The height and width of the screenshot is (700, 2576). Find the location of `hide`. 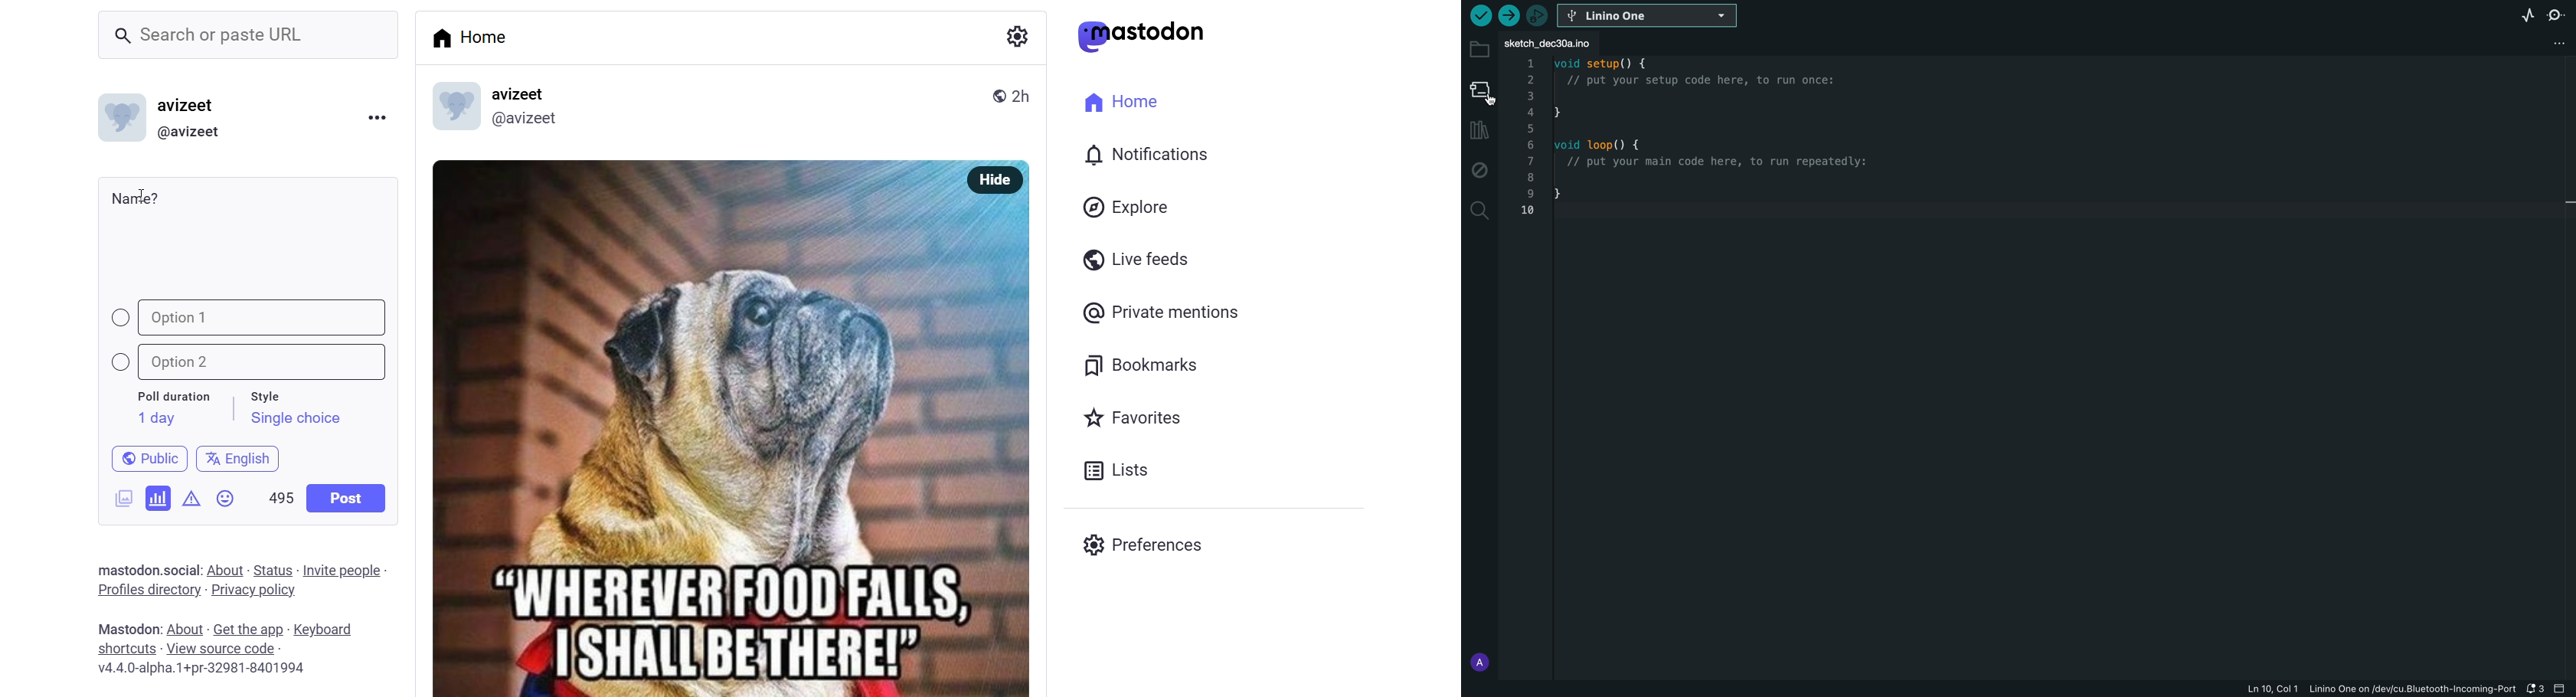

hide is located at coordinates (991, 180).